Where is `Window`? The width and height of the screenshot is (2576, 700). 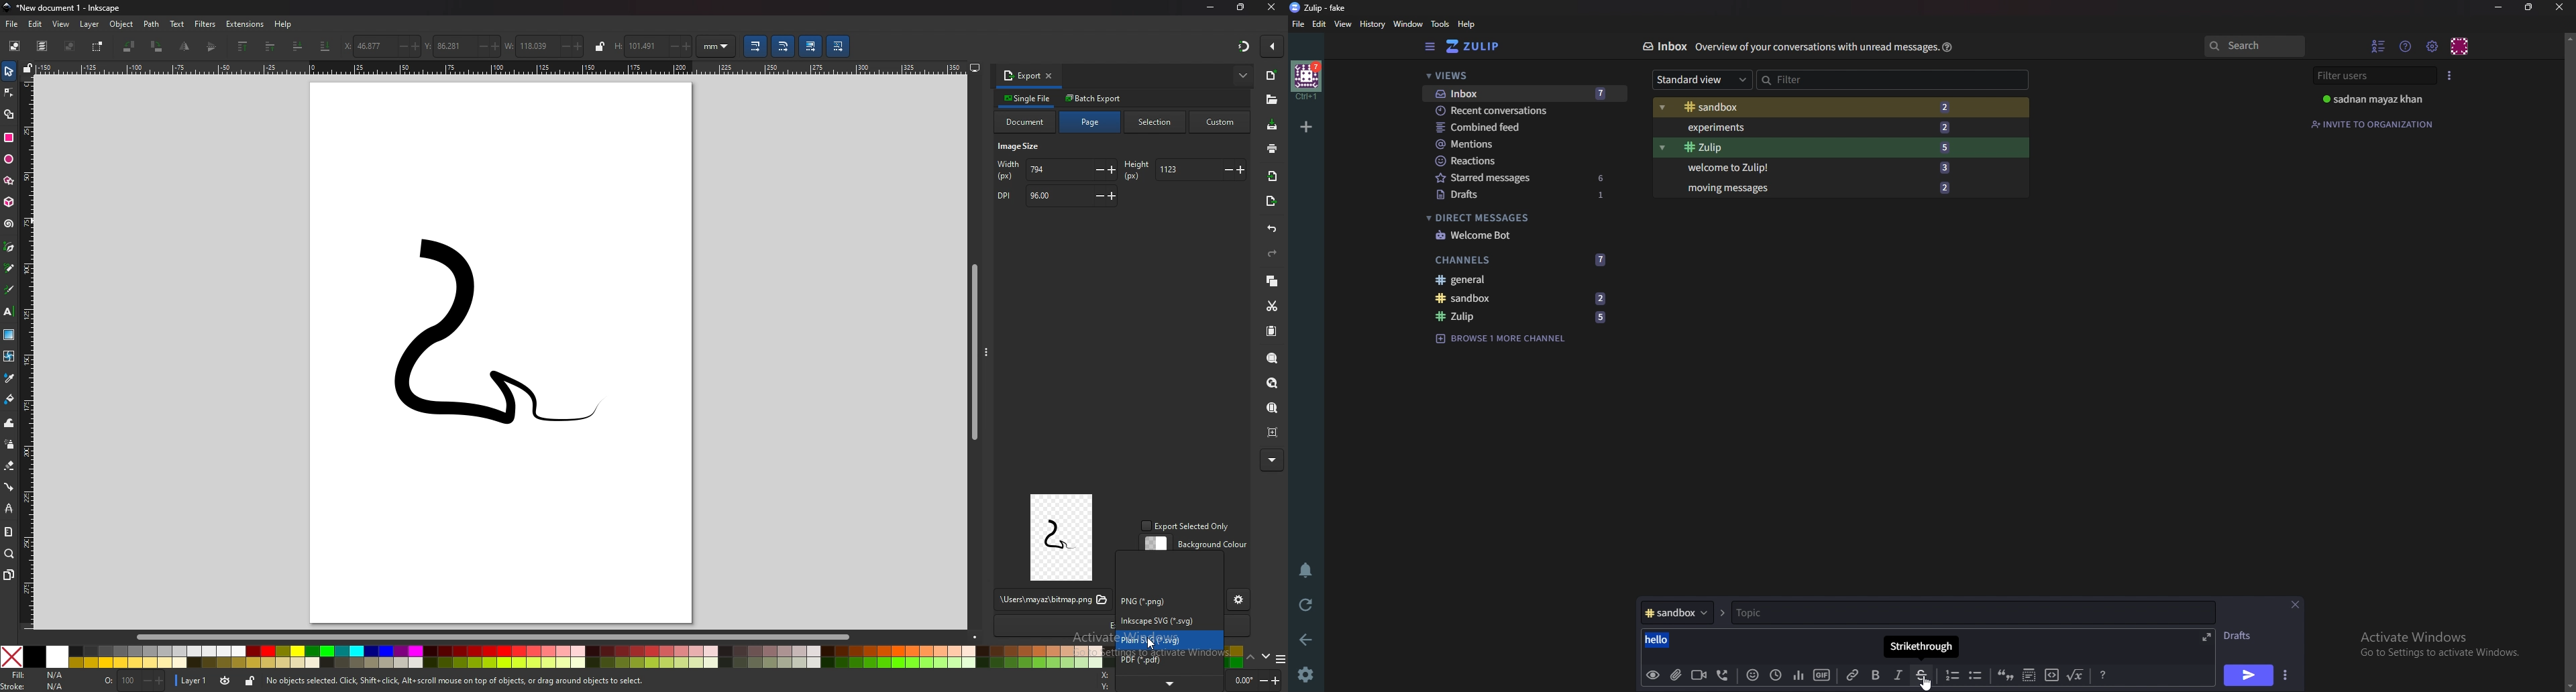
Window is located at coordinates (1409, 24).